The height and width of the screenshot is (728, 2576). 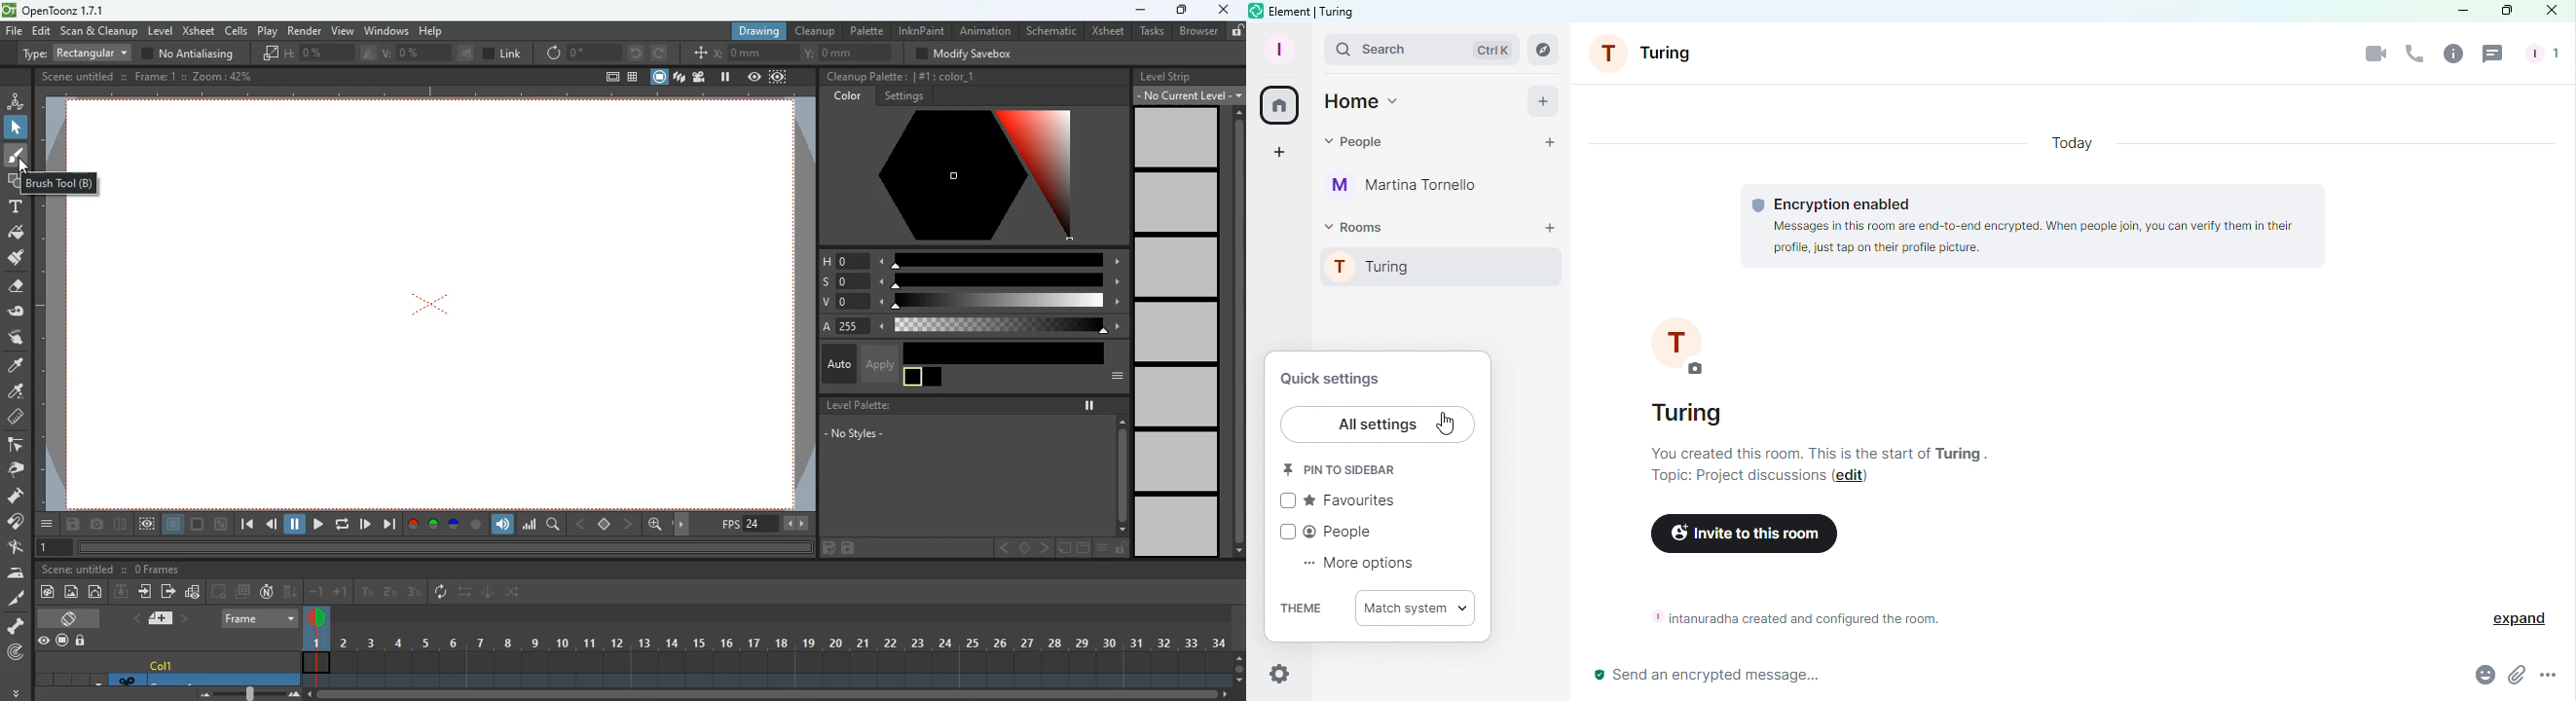 I want to click on no antialiasing, so click(x=189, y=52).